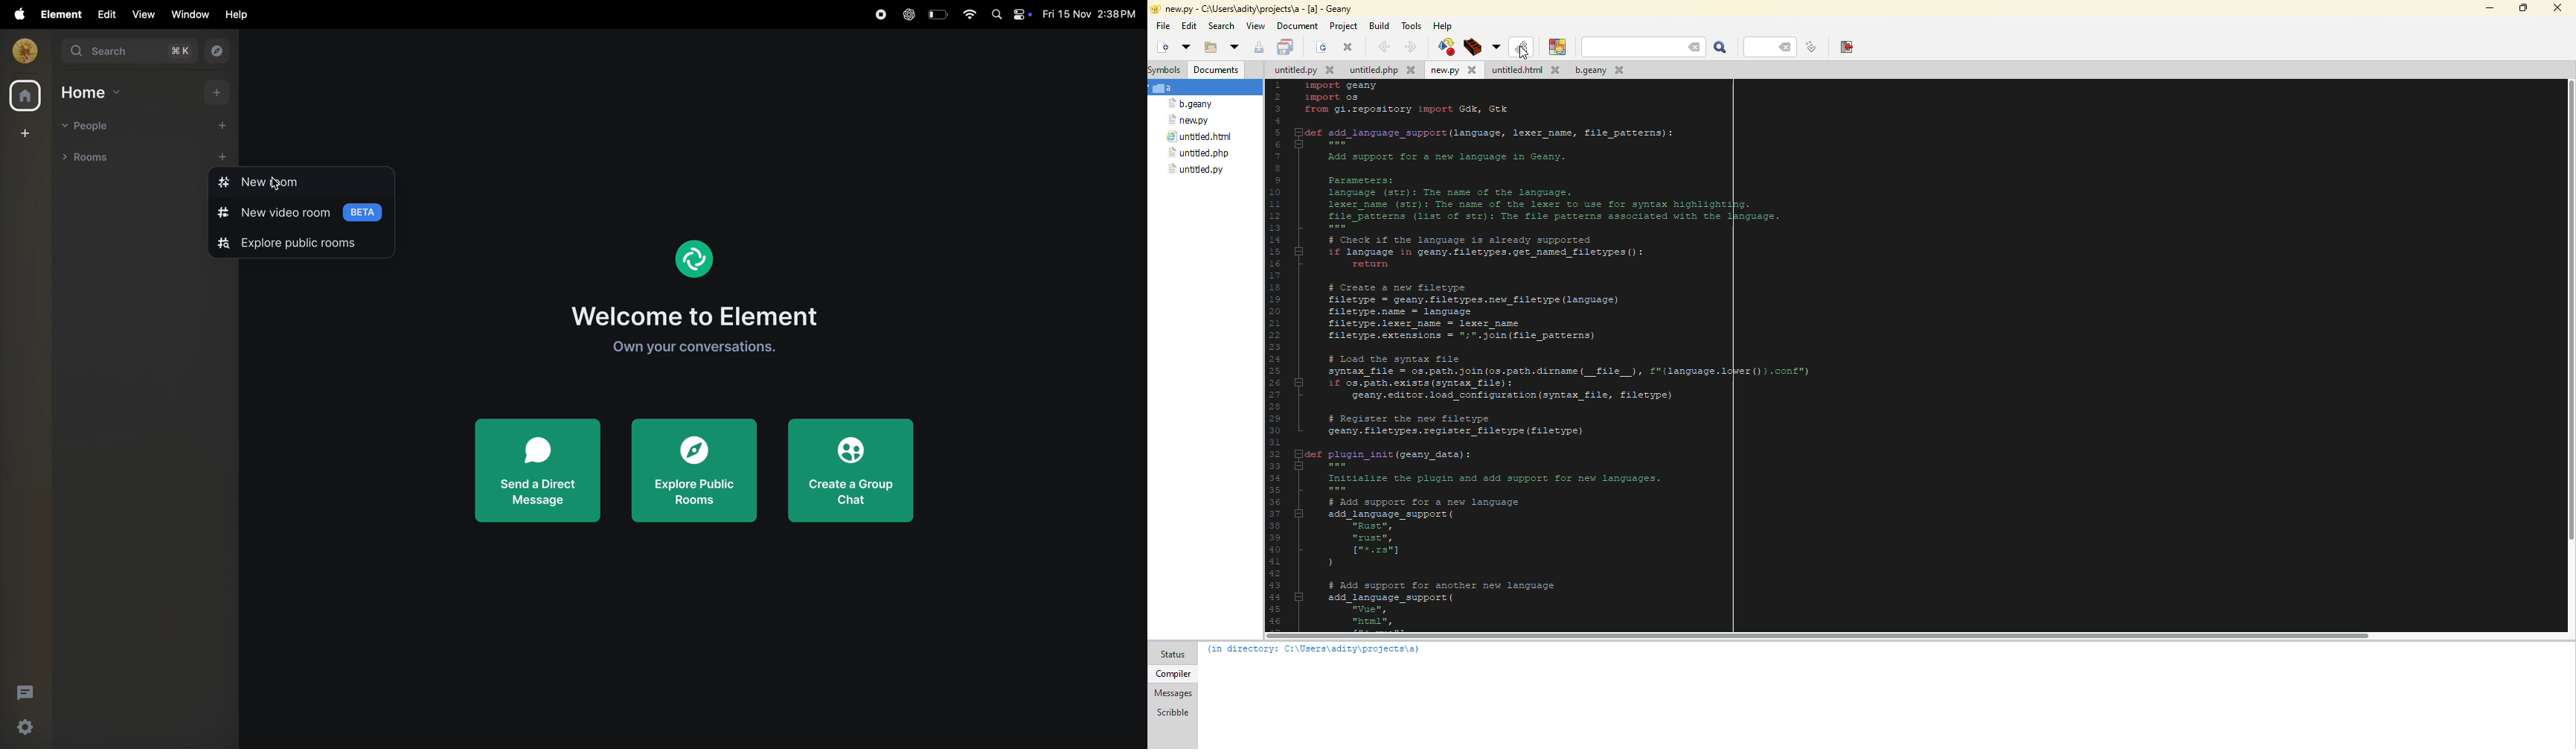 Image resolution: width=2576 pixels, height=756 pixels. What do you see at coordinates (697, 348) in the screenshot?
I see `Own your conversations.` at bounding box center [697, 348].